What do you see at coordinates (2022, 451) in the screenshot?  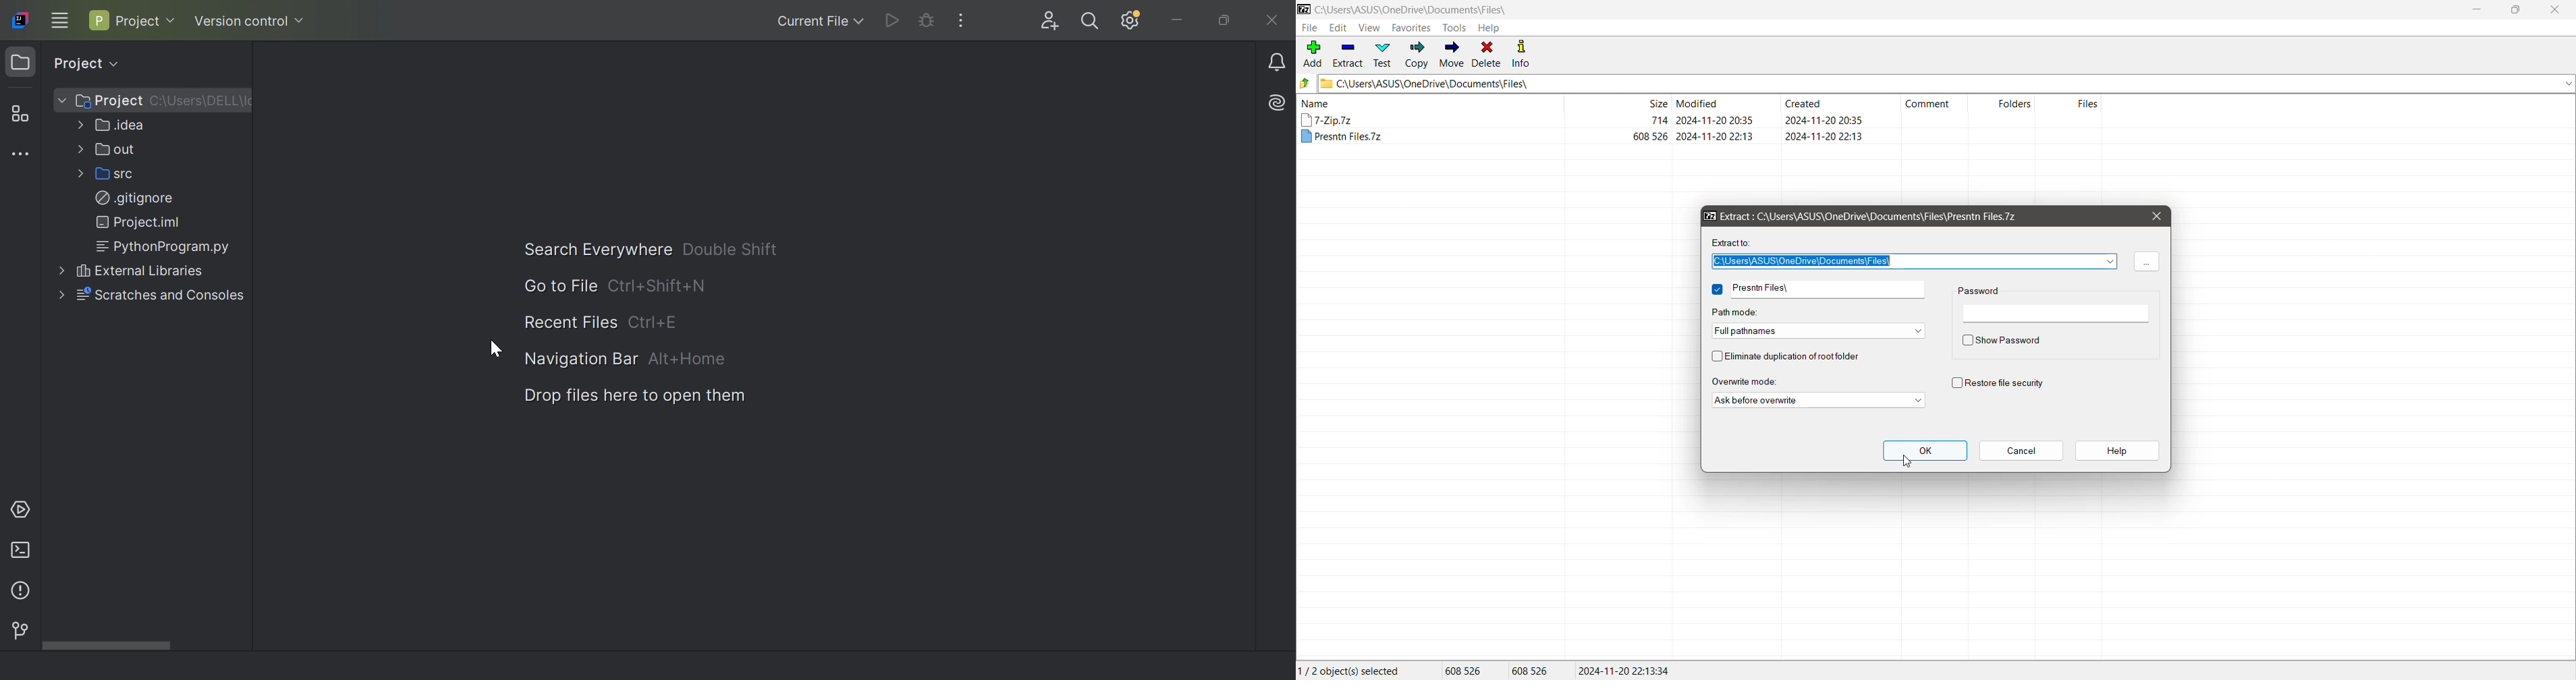 I see `Cancel` at bounding box center [2022, 451].